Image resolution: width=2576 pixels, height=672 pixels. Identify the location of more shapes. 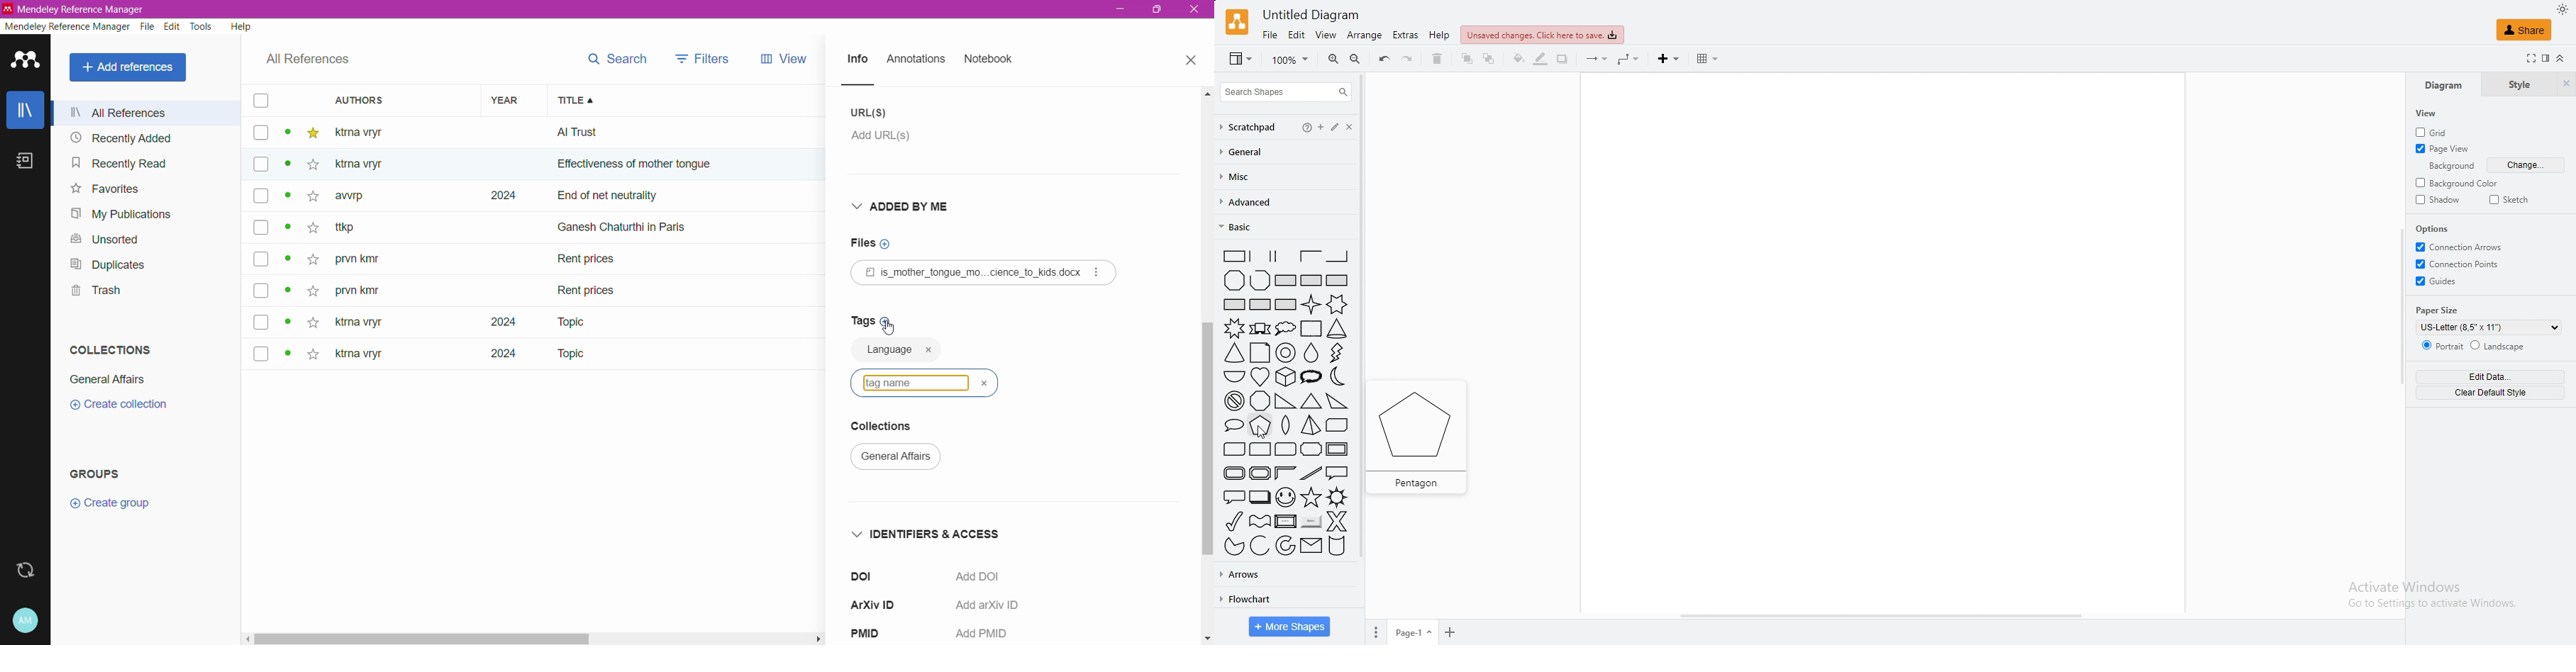
(1290, 627).